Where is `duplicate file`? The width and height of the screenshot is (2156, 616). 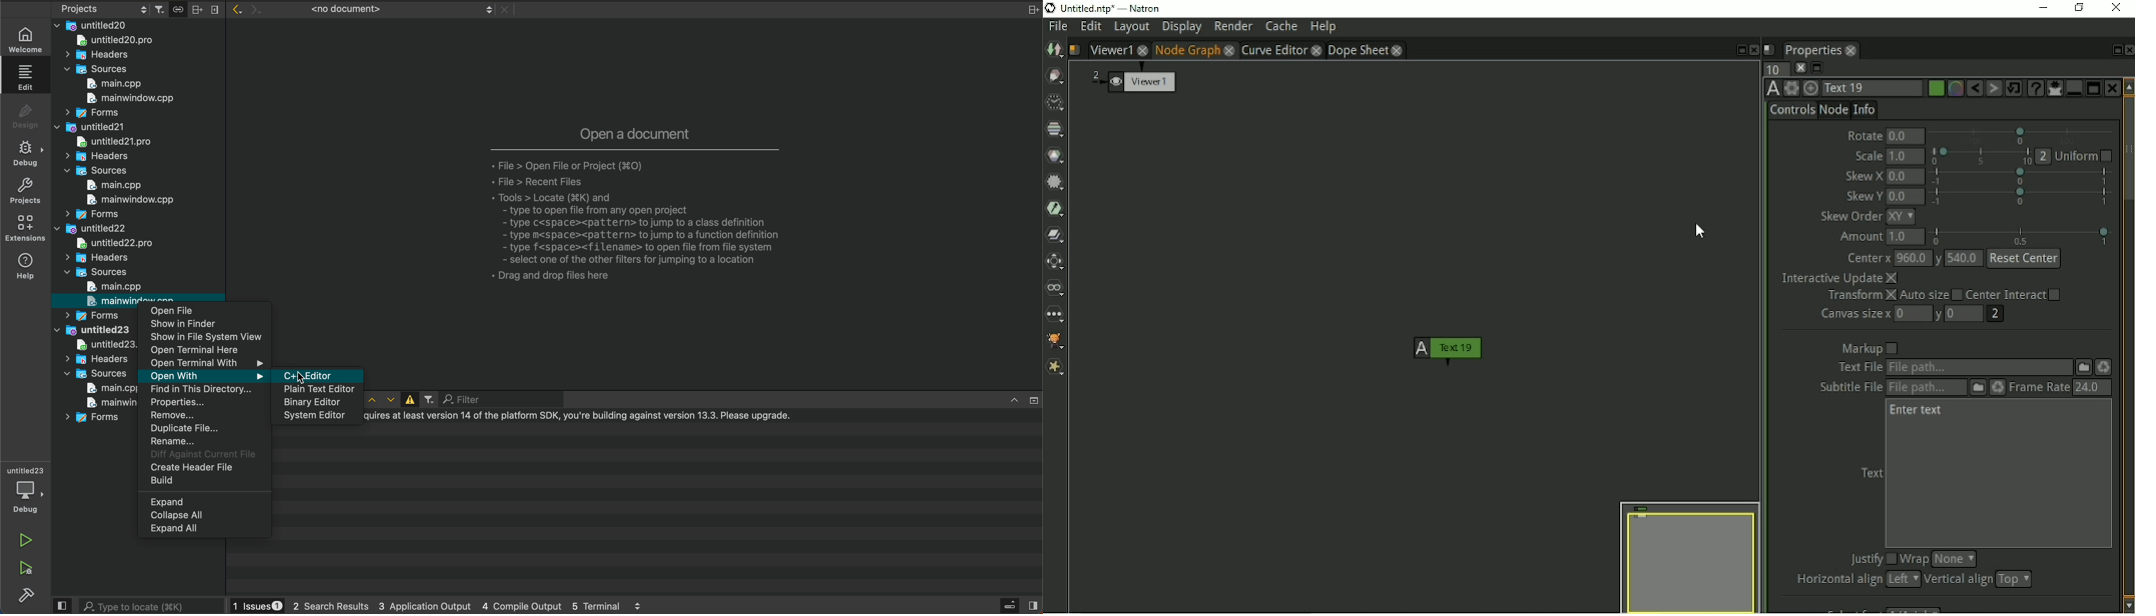 duplicate file is located at coordinates (204, 429).